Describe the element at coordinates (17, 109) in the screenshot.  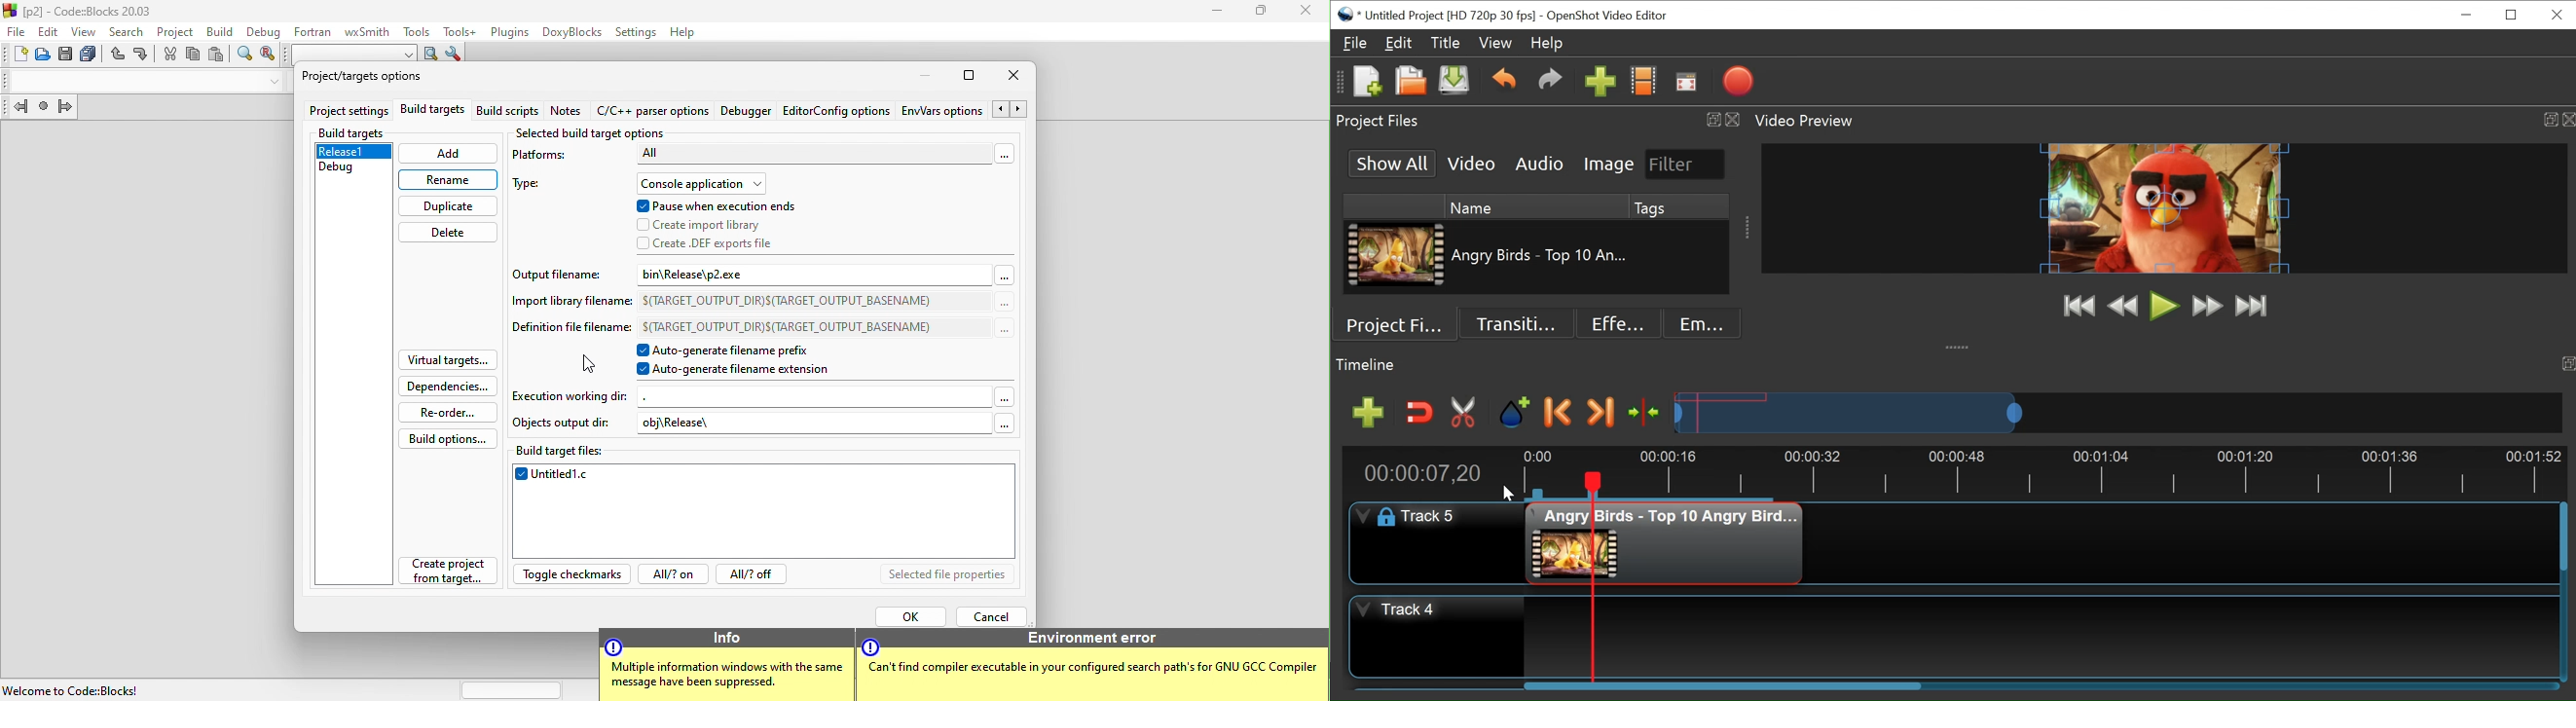
I see `jump back` at that location.